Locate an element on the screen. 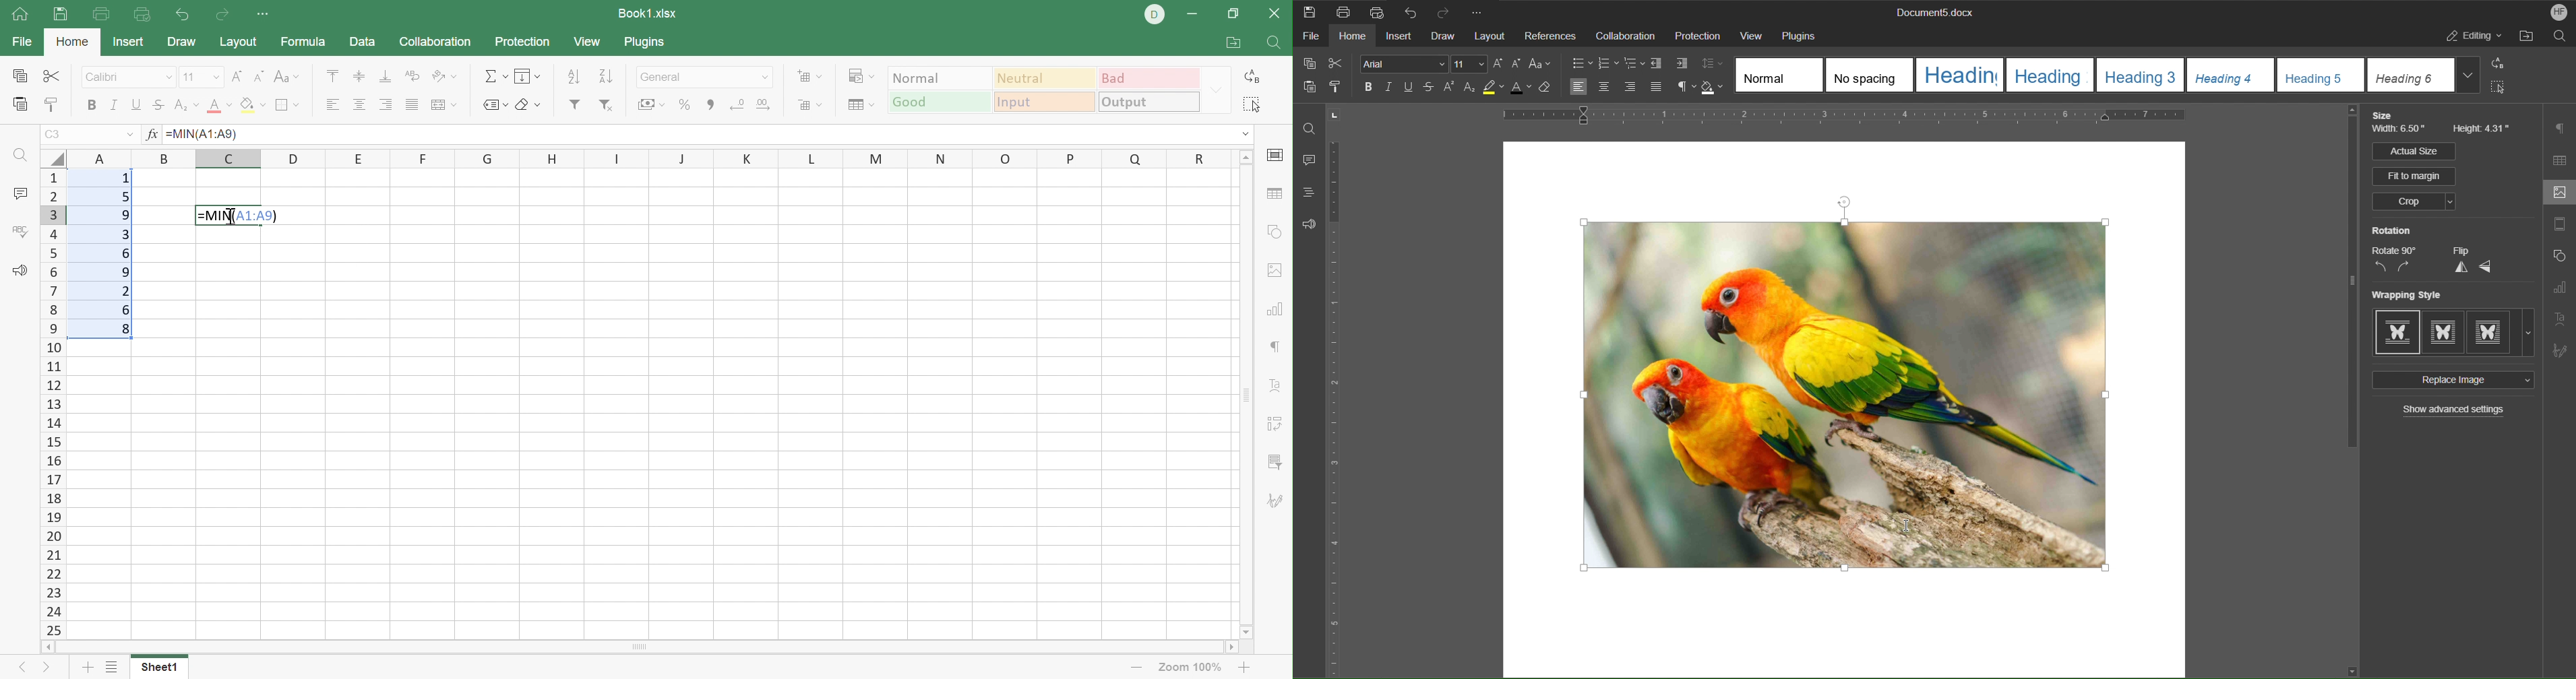  Sheet1 is located at coordinates (163, 666).